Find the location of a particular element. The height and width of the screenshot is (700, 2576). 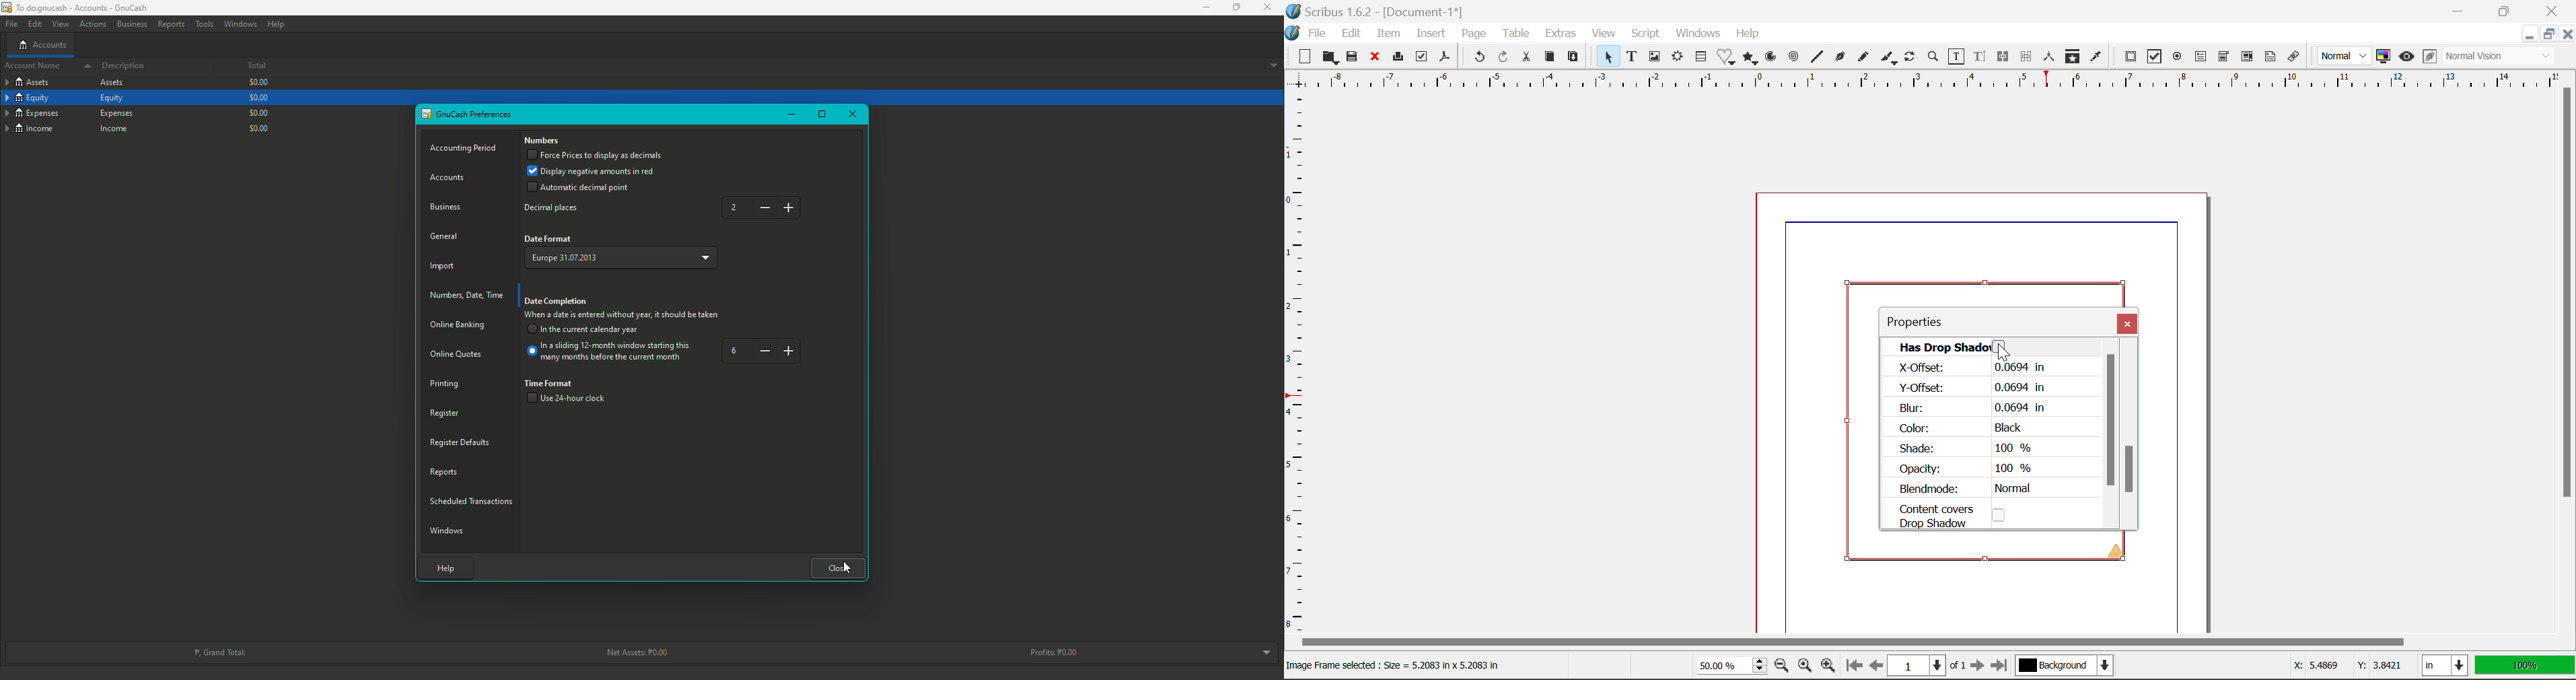

Blur: 0.0694 in is located at coordinates (1972, 407).